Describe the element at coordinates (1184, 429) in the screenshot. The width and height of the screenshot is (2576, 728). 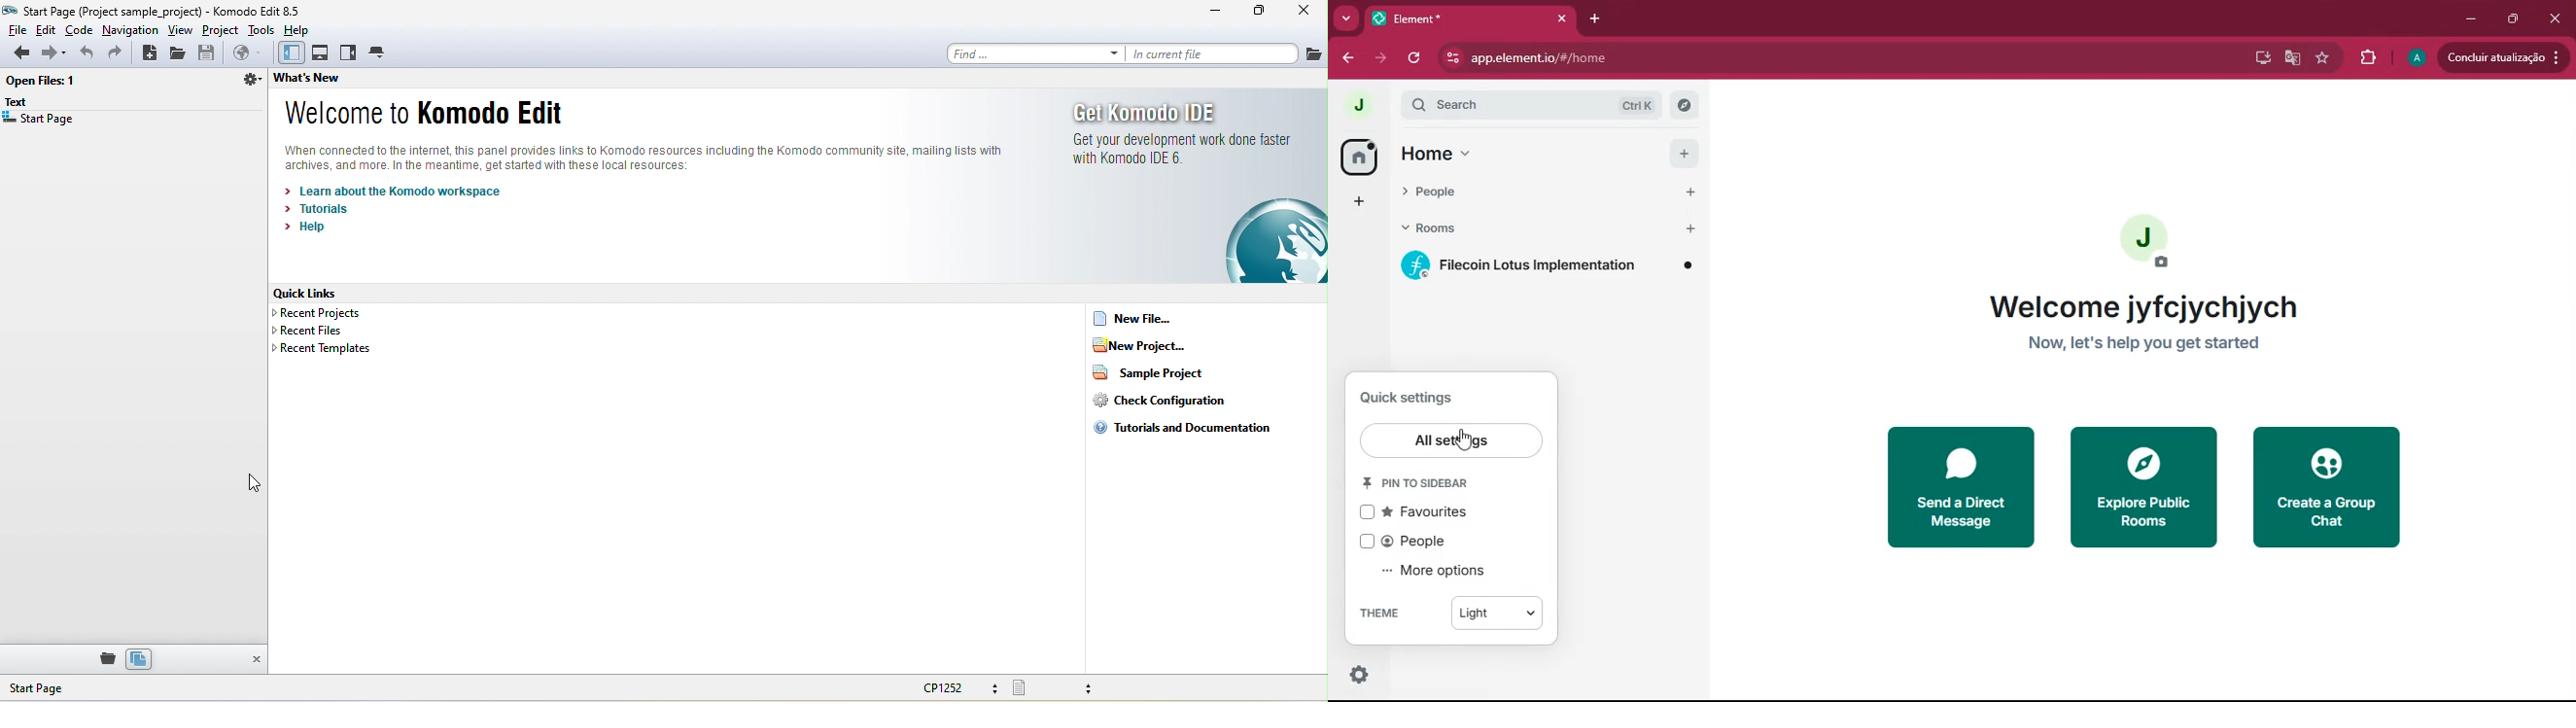
I see `tutorials and documentation` at that location.